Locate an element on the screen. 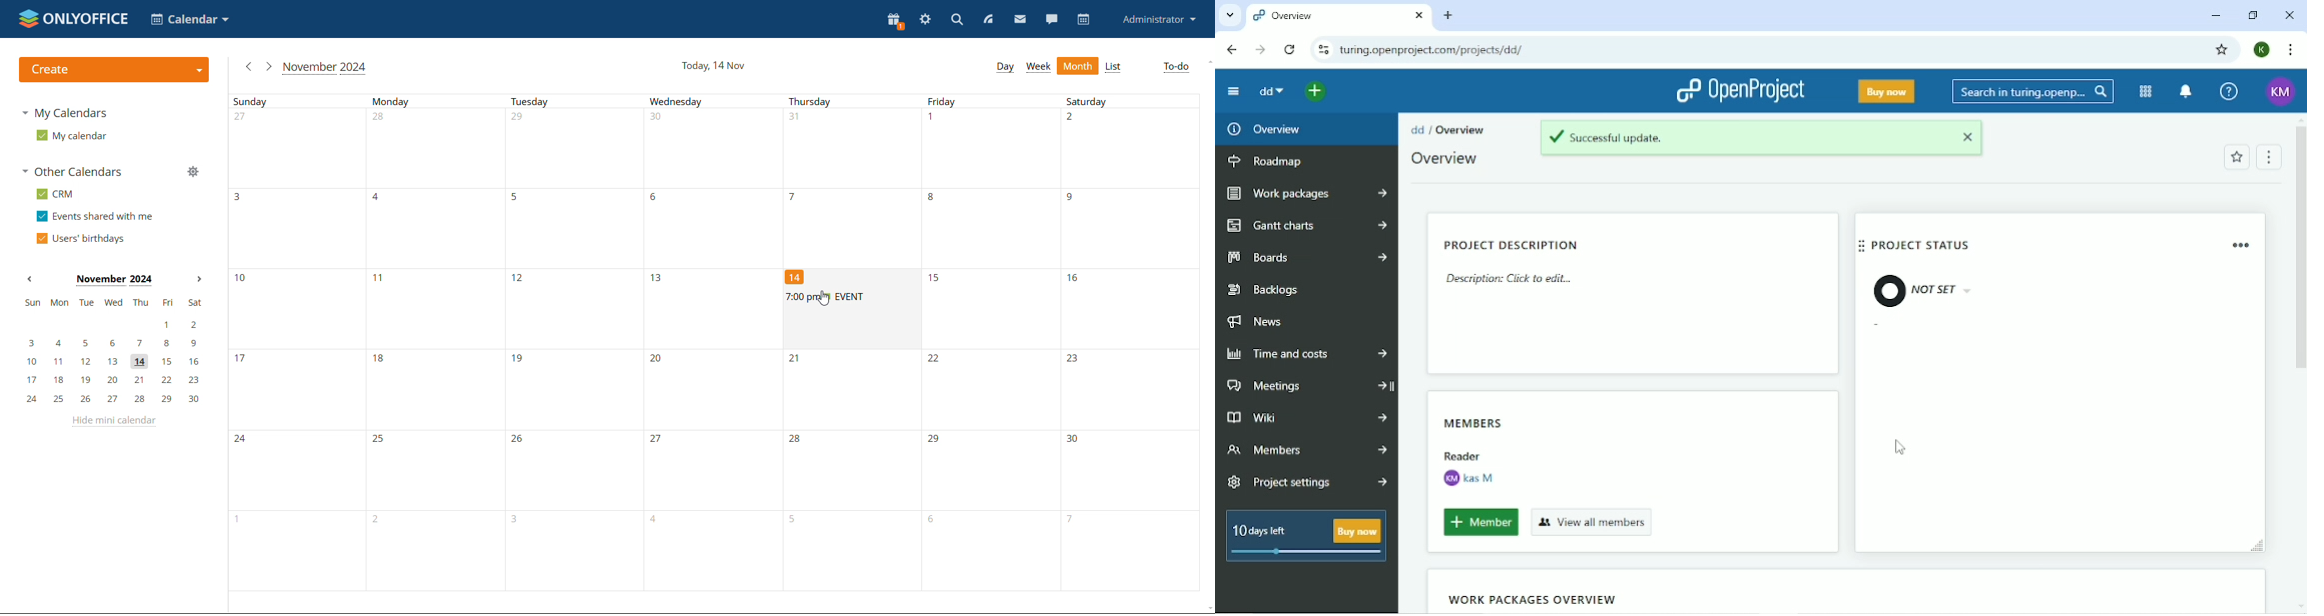 This screenshot has height=616, width=2324. number is located at coordinates (795, 197).